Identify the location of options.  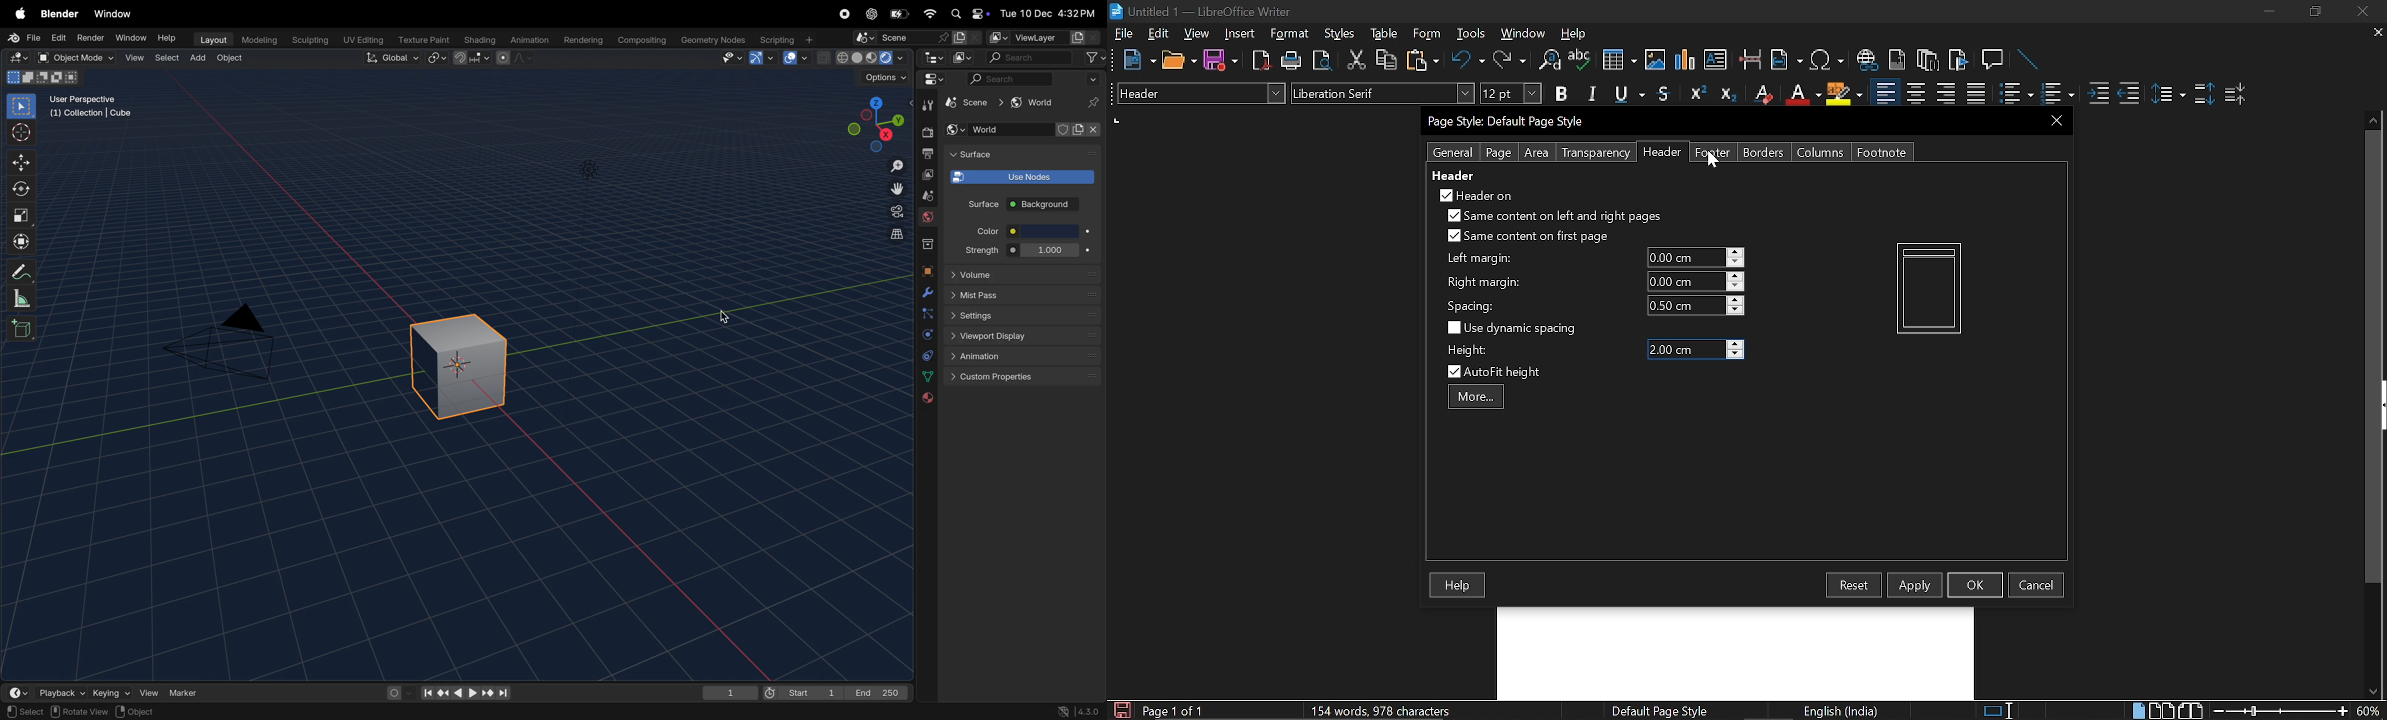
(878, 80).